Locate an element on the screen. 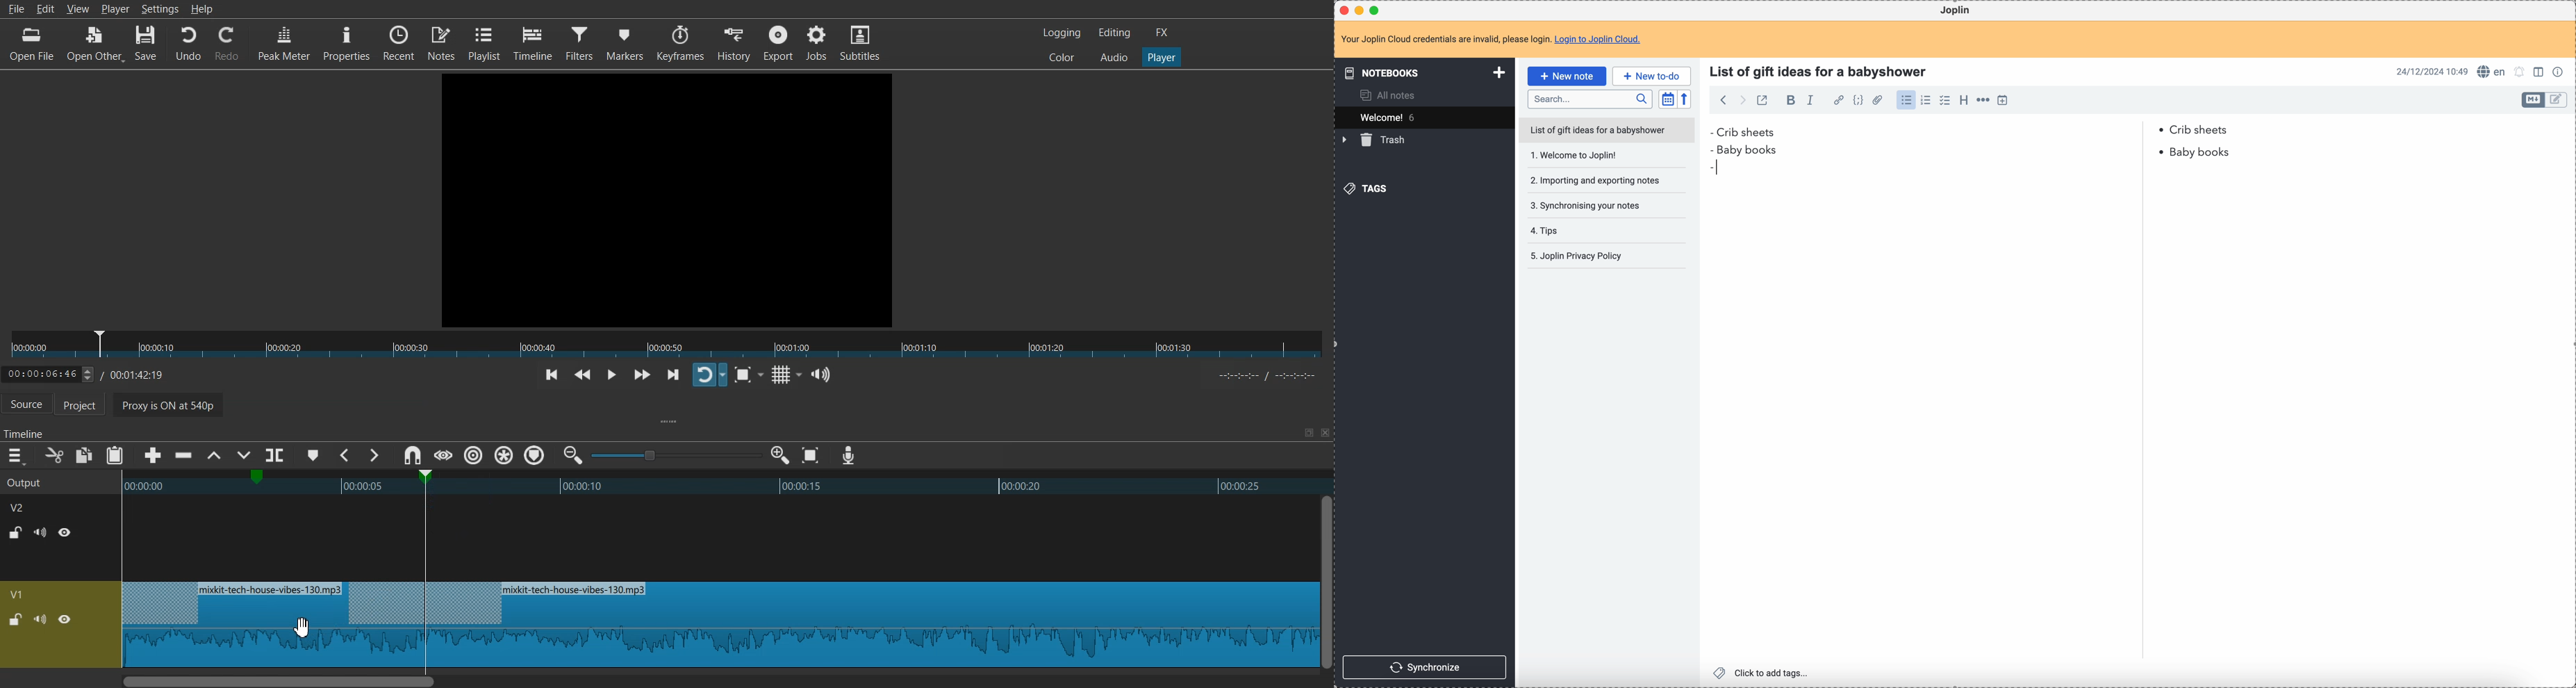 The image size is (2576, 700). importing and exporting notes is located at coordinates (1595, 180).